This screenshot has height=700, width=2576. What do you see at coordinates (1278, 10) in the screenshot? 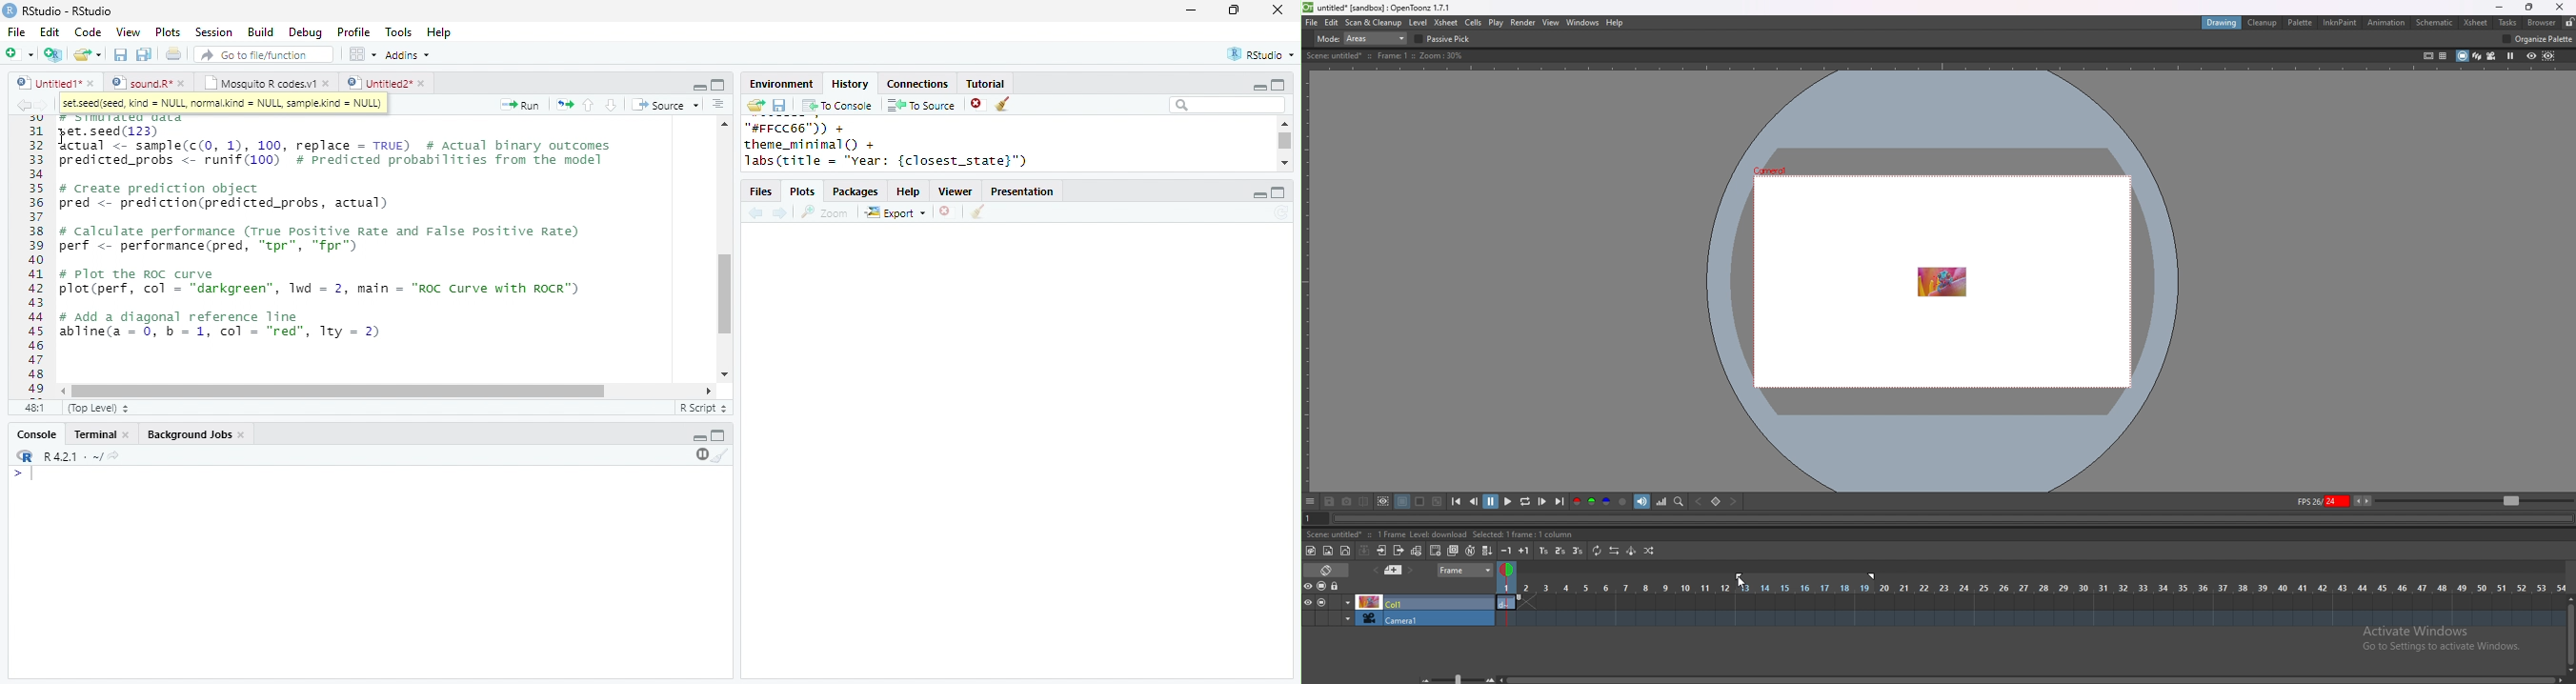
I see `close` at bounding box center [1278, 10].